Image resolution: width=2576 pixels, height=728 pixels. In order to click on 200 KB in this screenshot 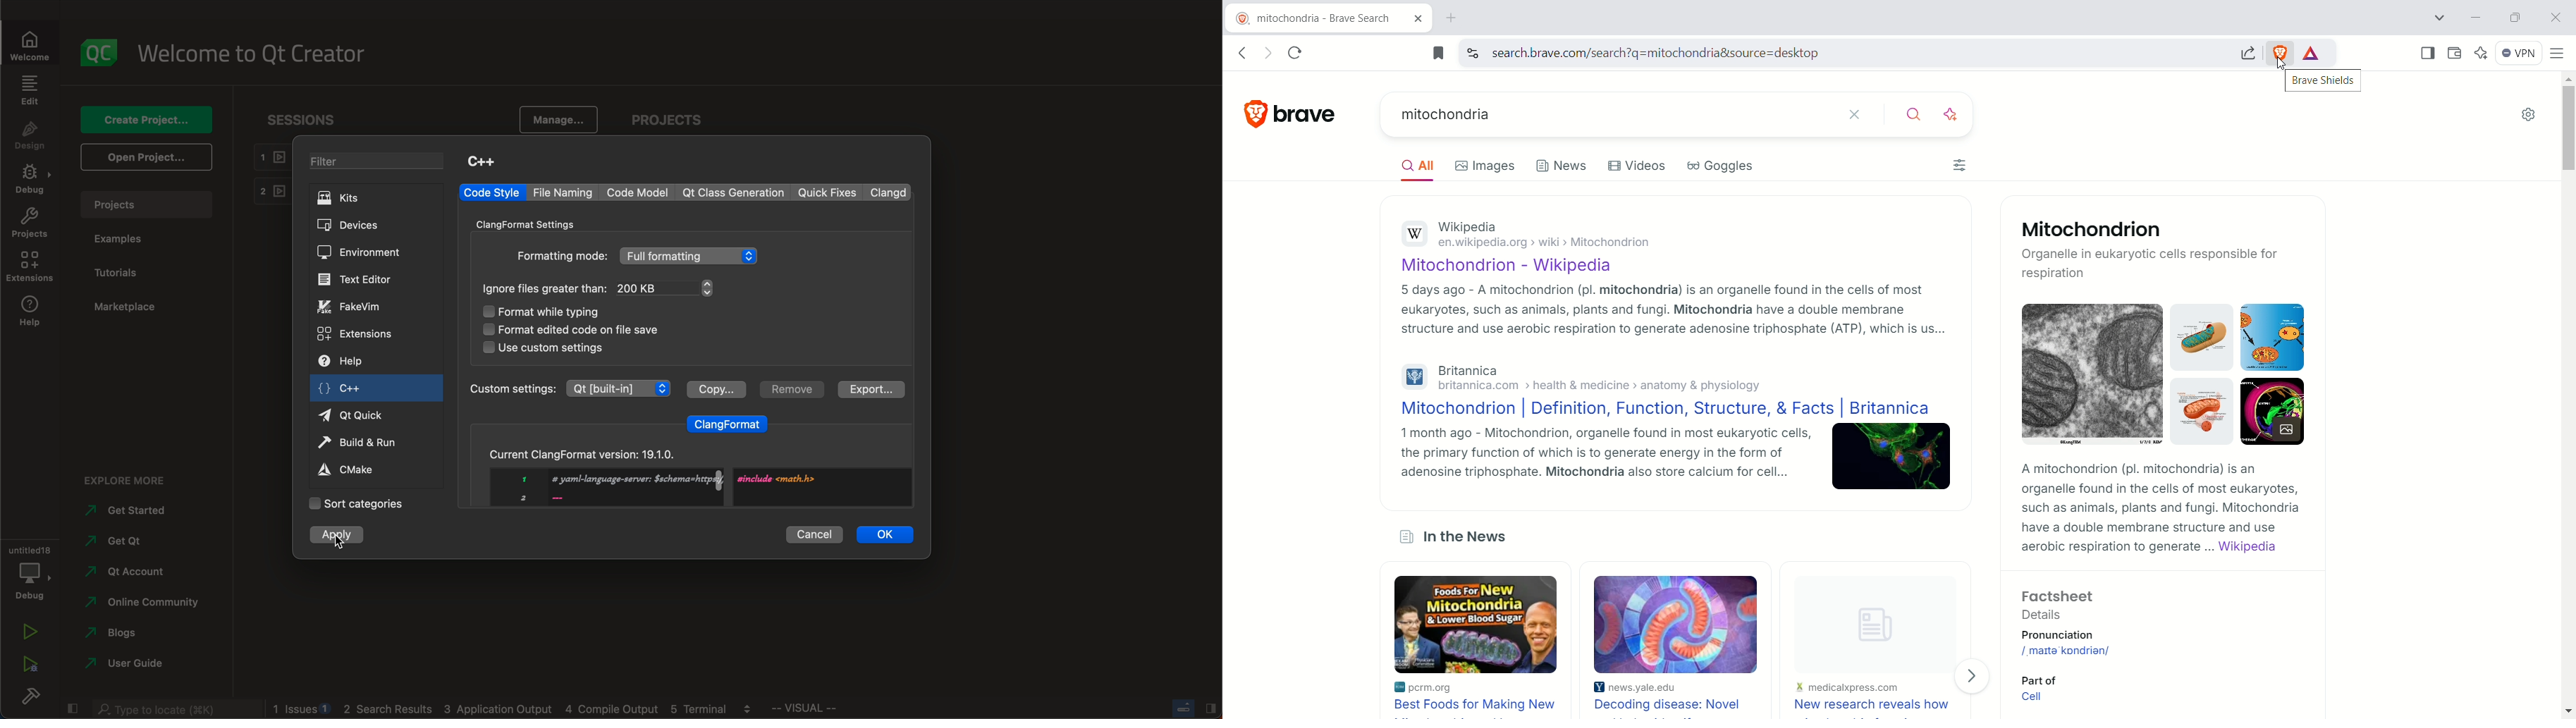, I will do `click(665, 288)`.